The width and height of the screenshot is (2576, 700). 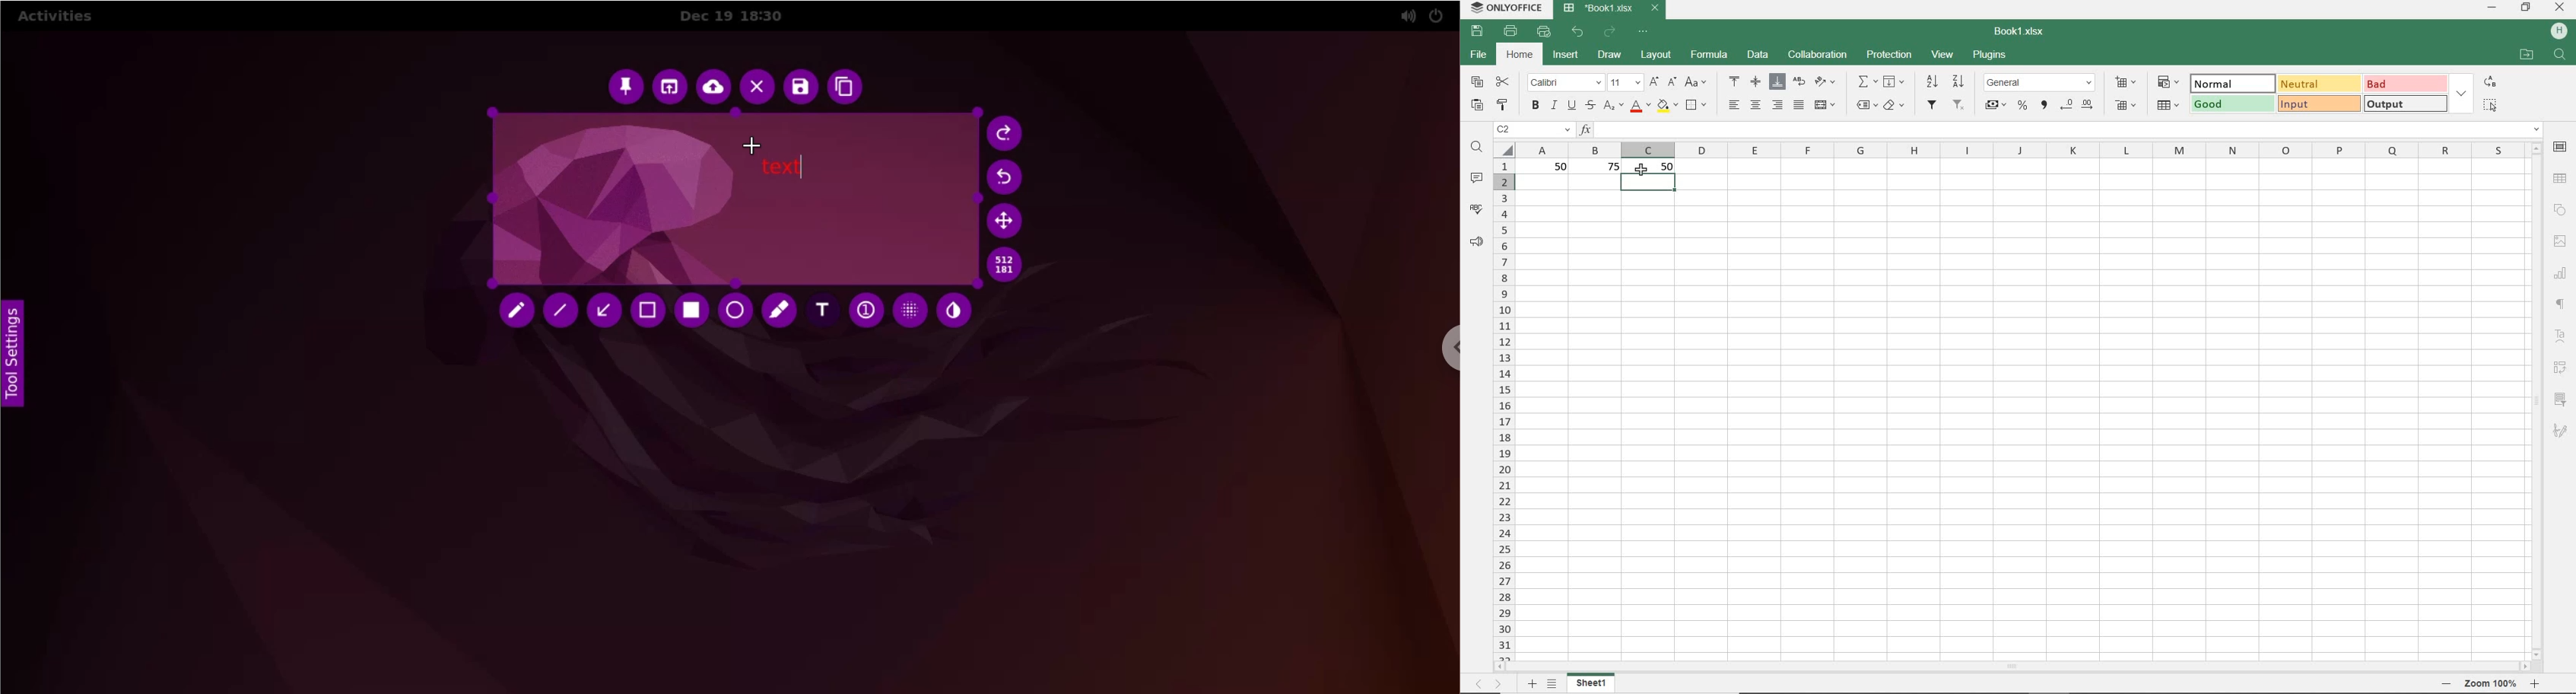 I want to click on merge & center, so click(x=1825, y=104).